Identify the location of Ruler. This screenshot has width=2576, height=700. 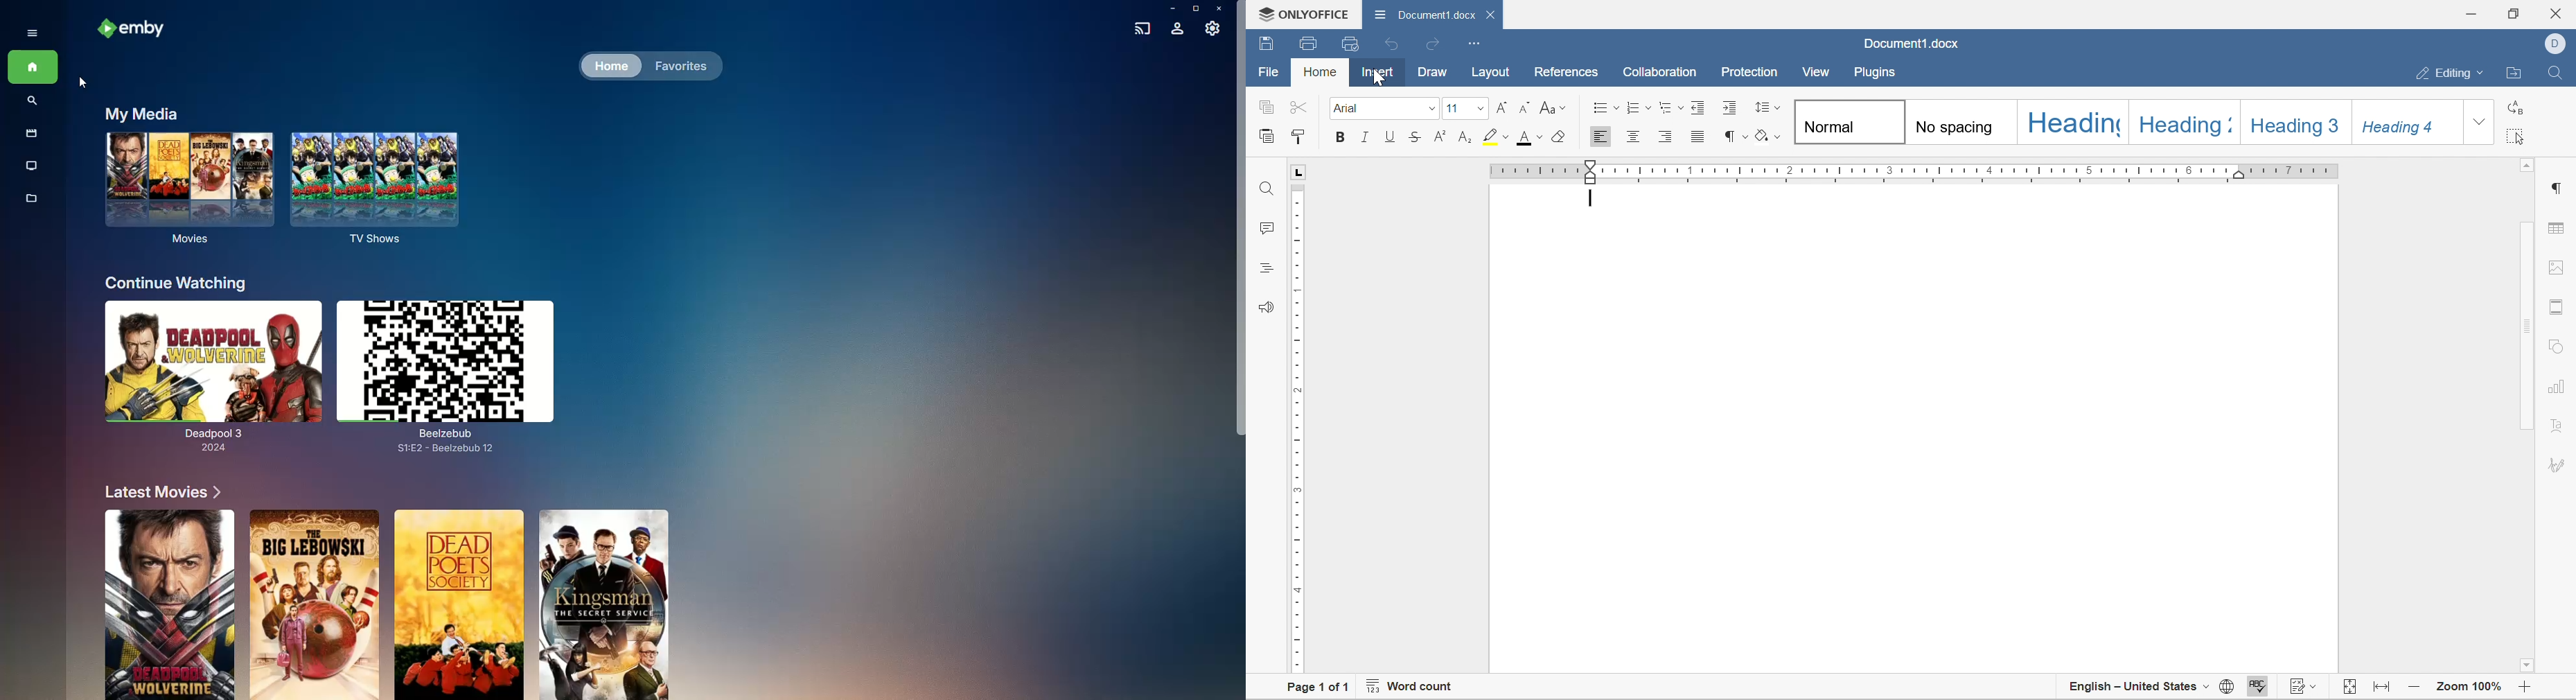
(1914, 168).